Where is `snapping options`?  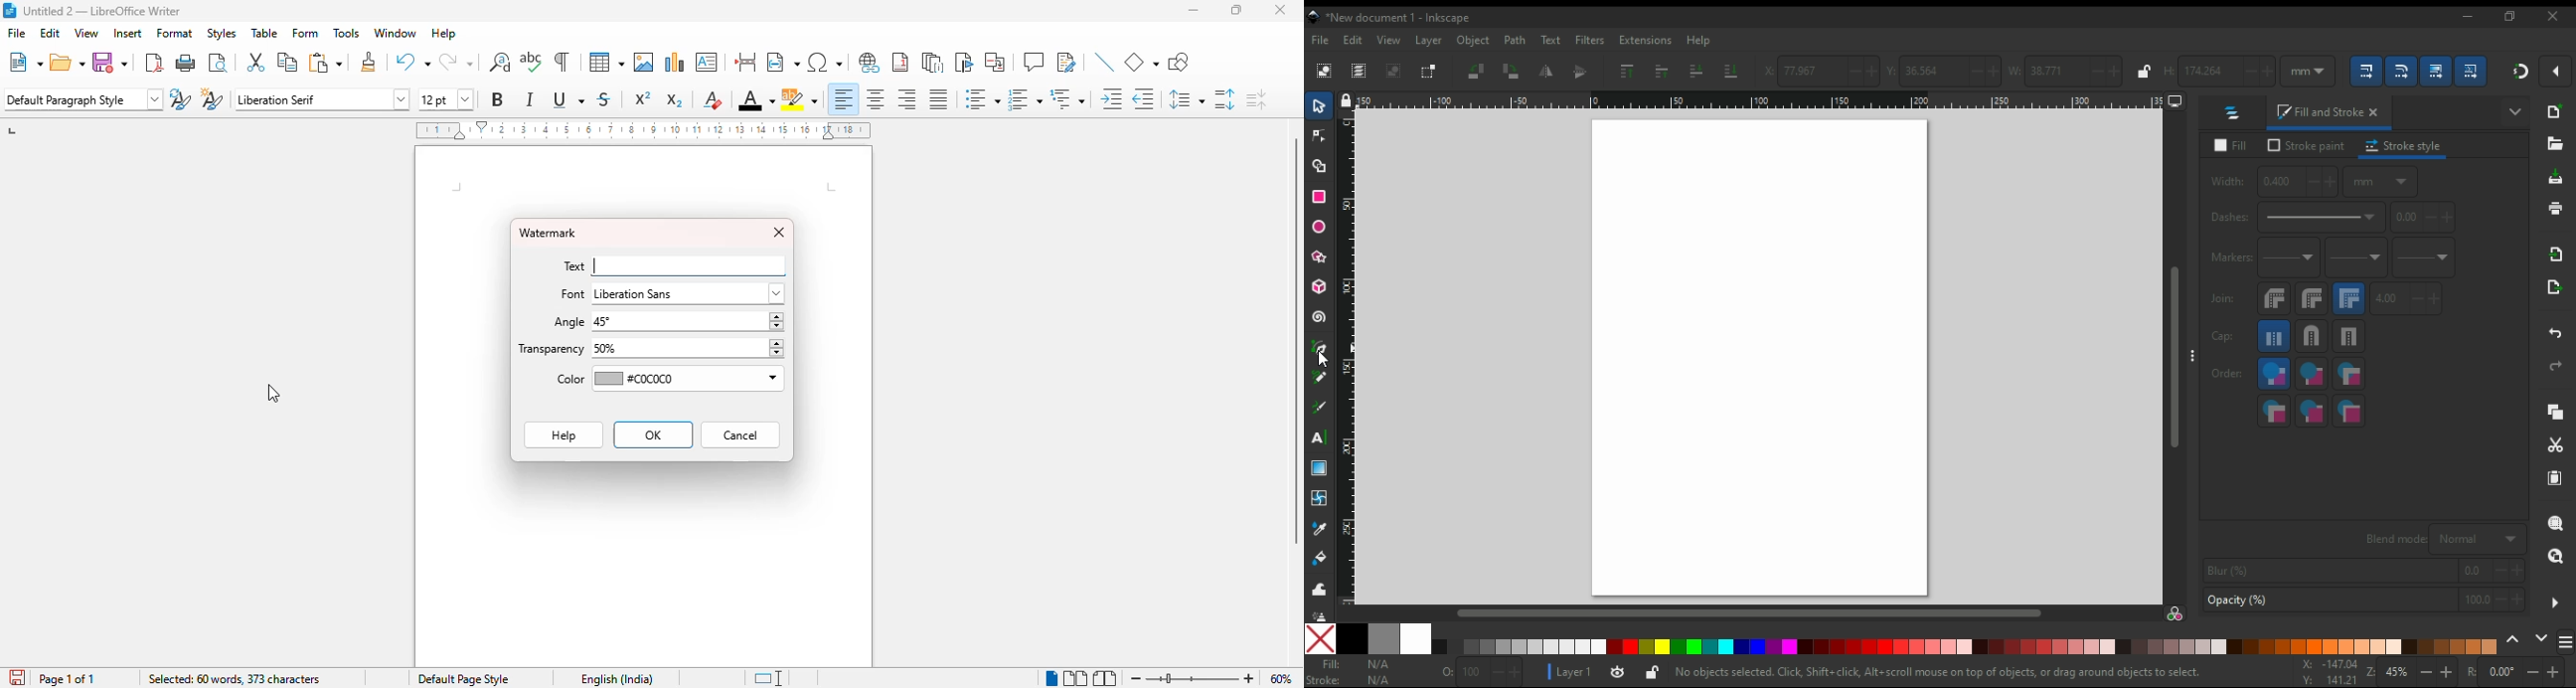 snapping options is located at coordinates (2556, 71).